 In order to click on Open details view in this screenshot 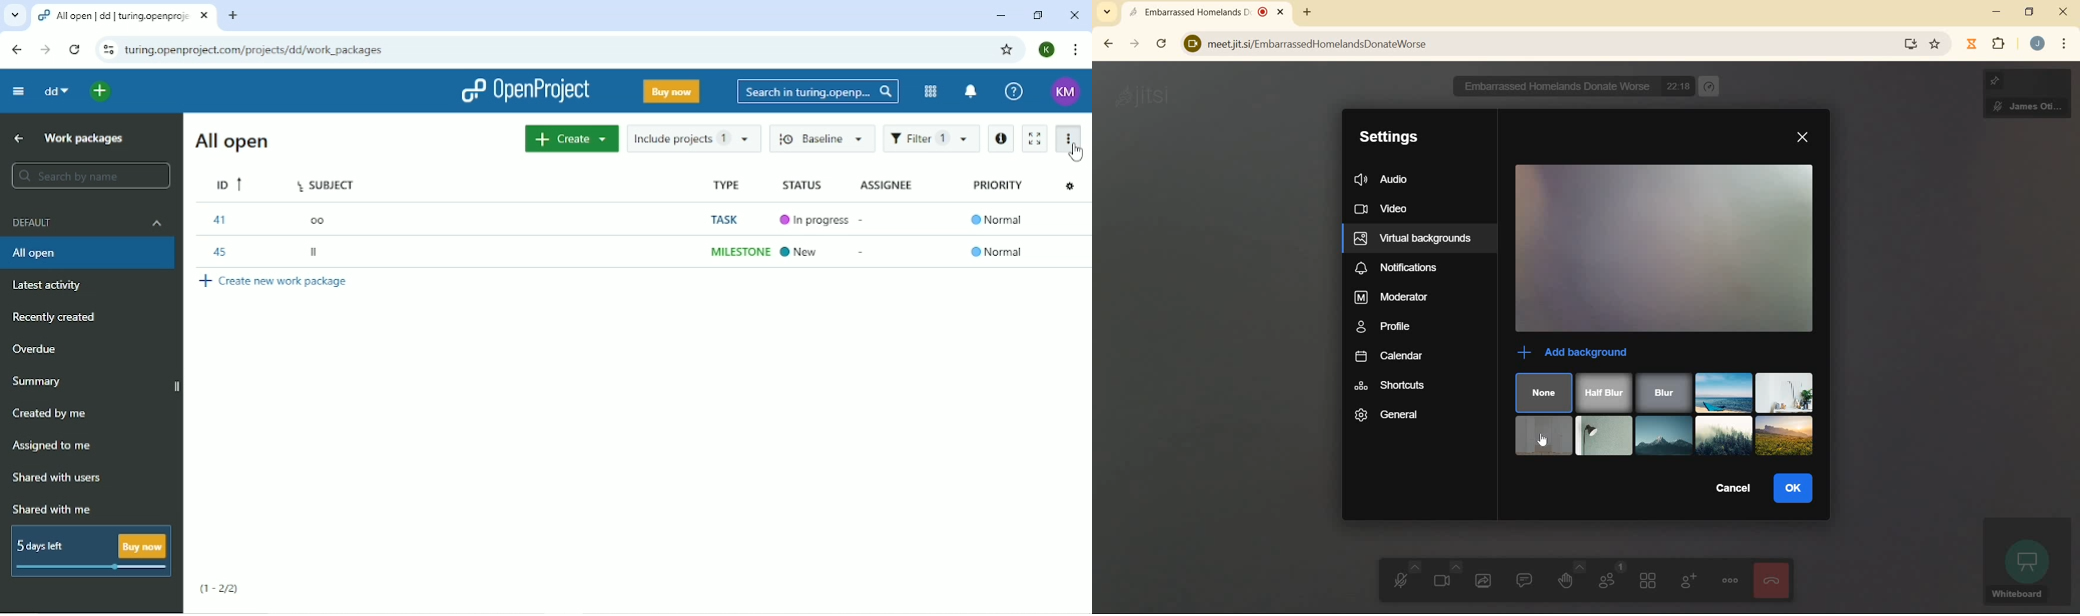, I will do `click(1002, 139)`.